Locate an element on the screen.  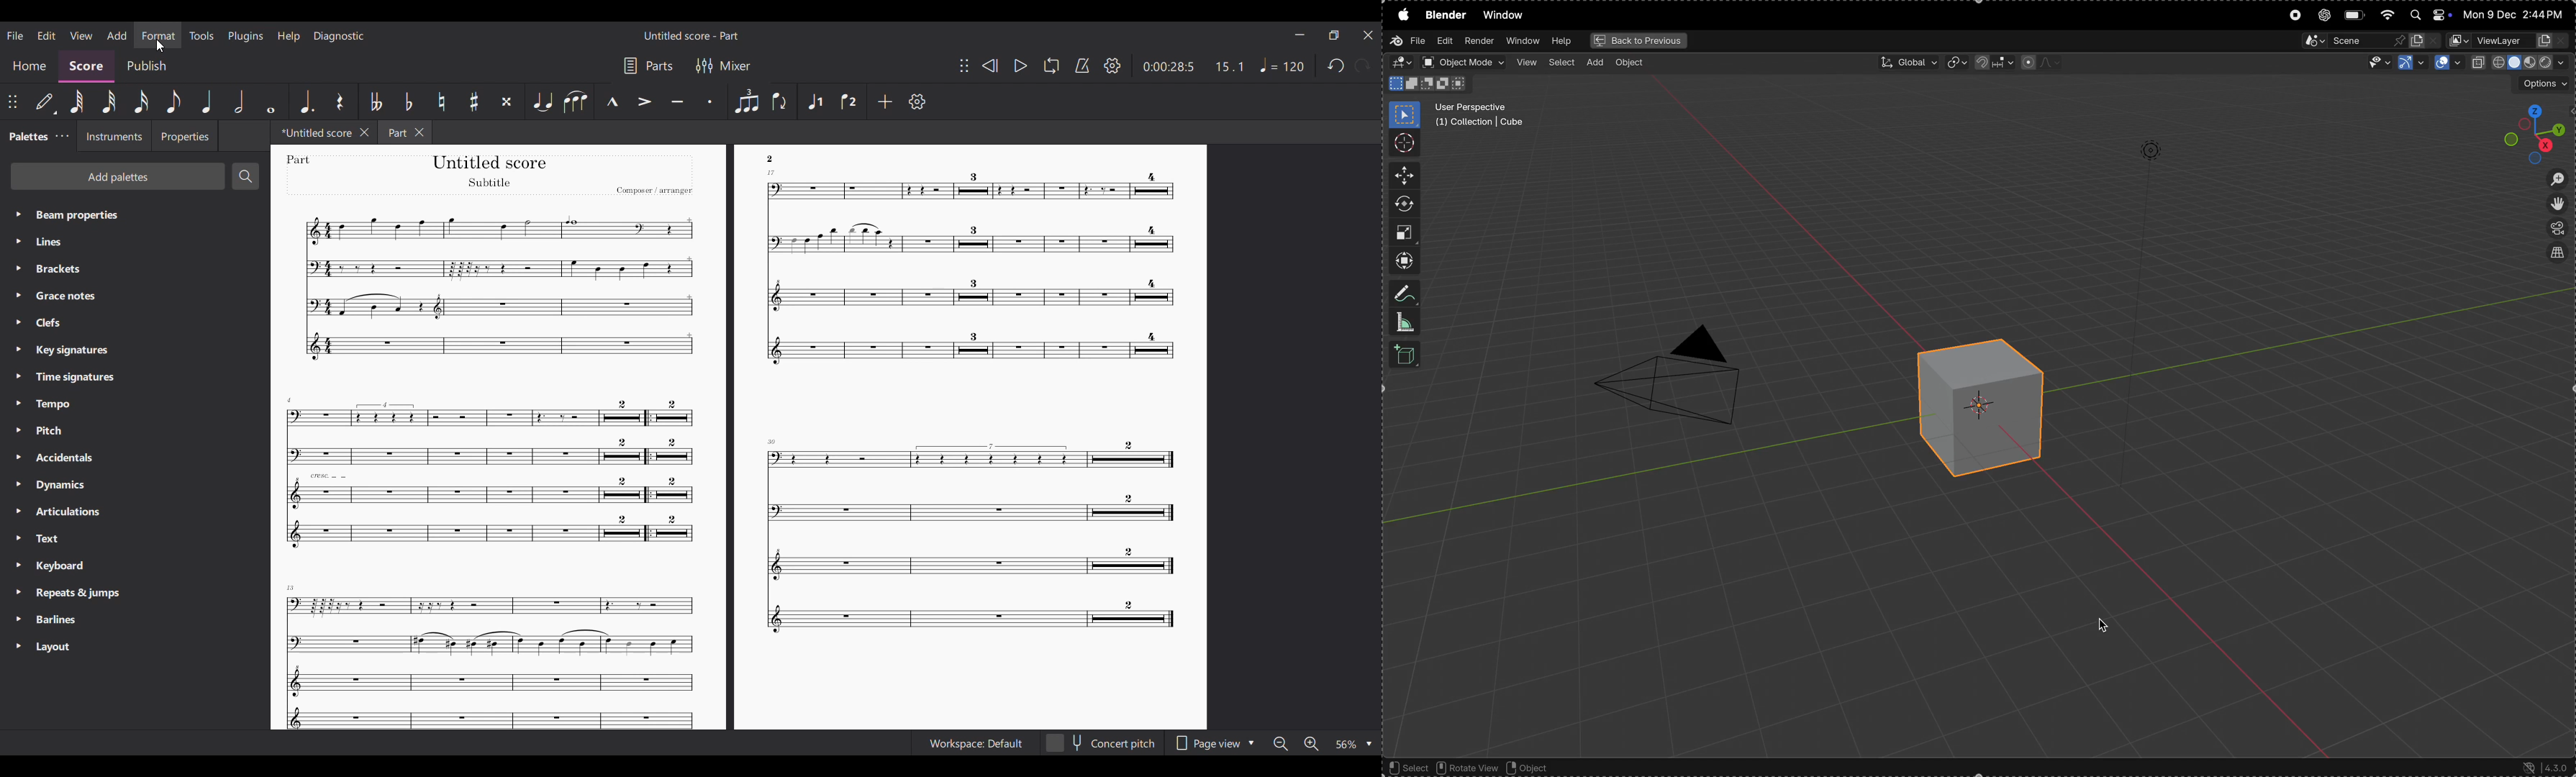
 is located at coordinates (305, 159).